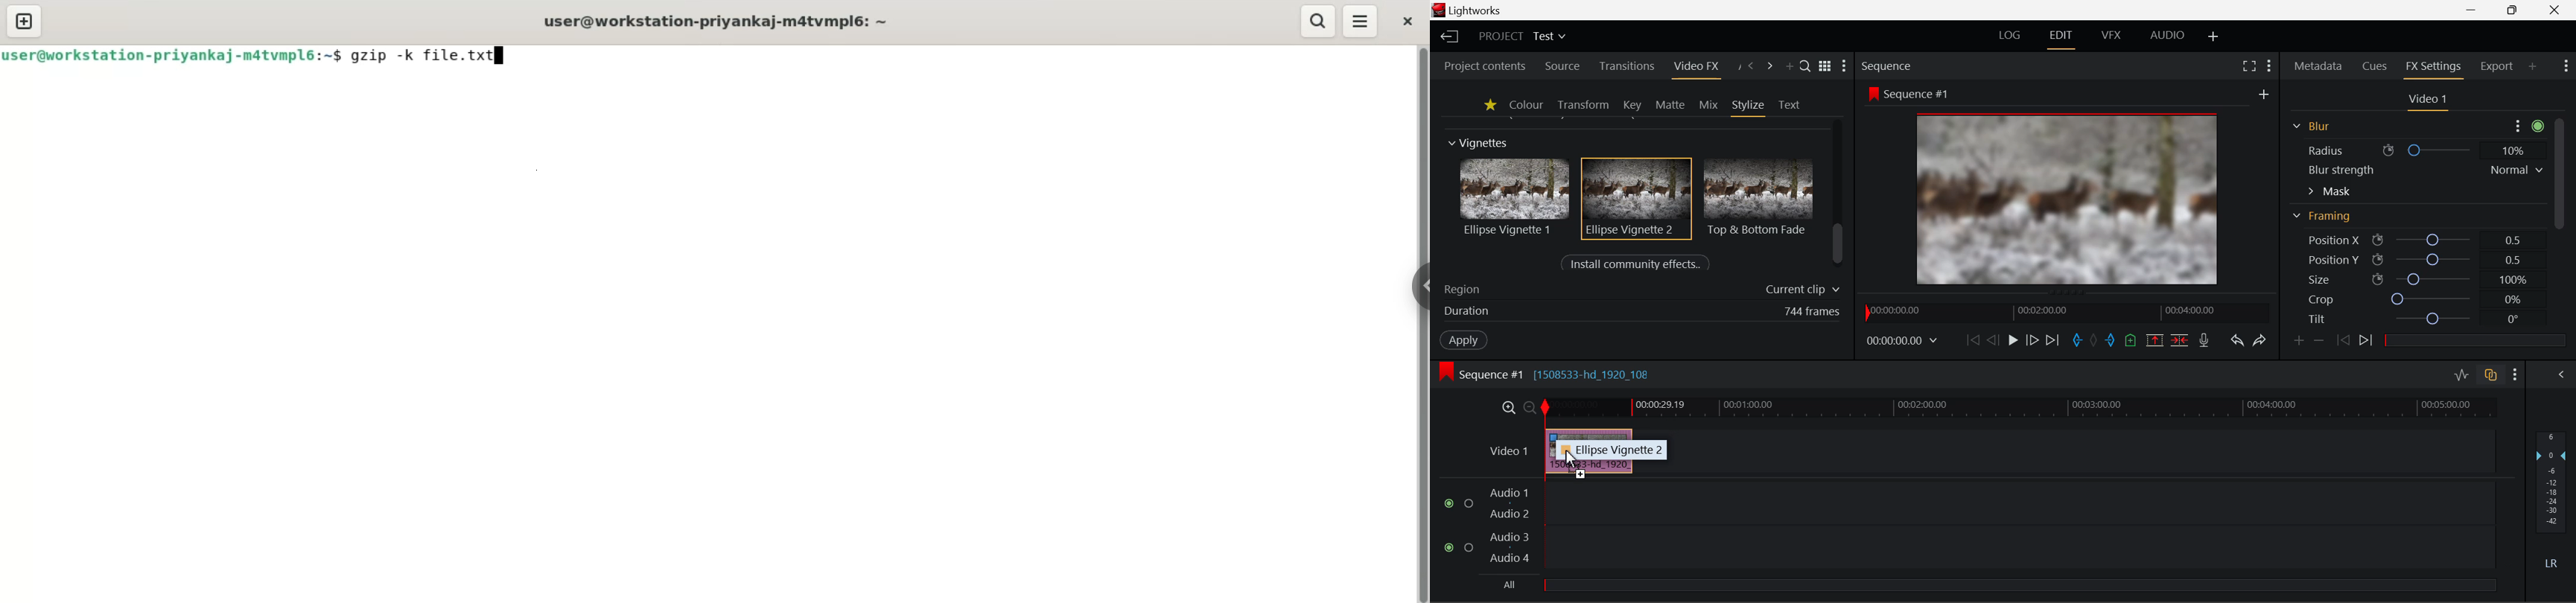 This screenshot has width=2576, height=616. What do you see at coordinates (1521, 38) in the screenshot?
I see `Project Title` at bounding box center [1521, 38].